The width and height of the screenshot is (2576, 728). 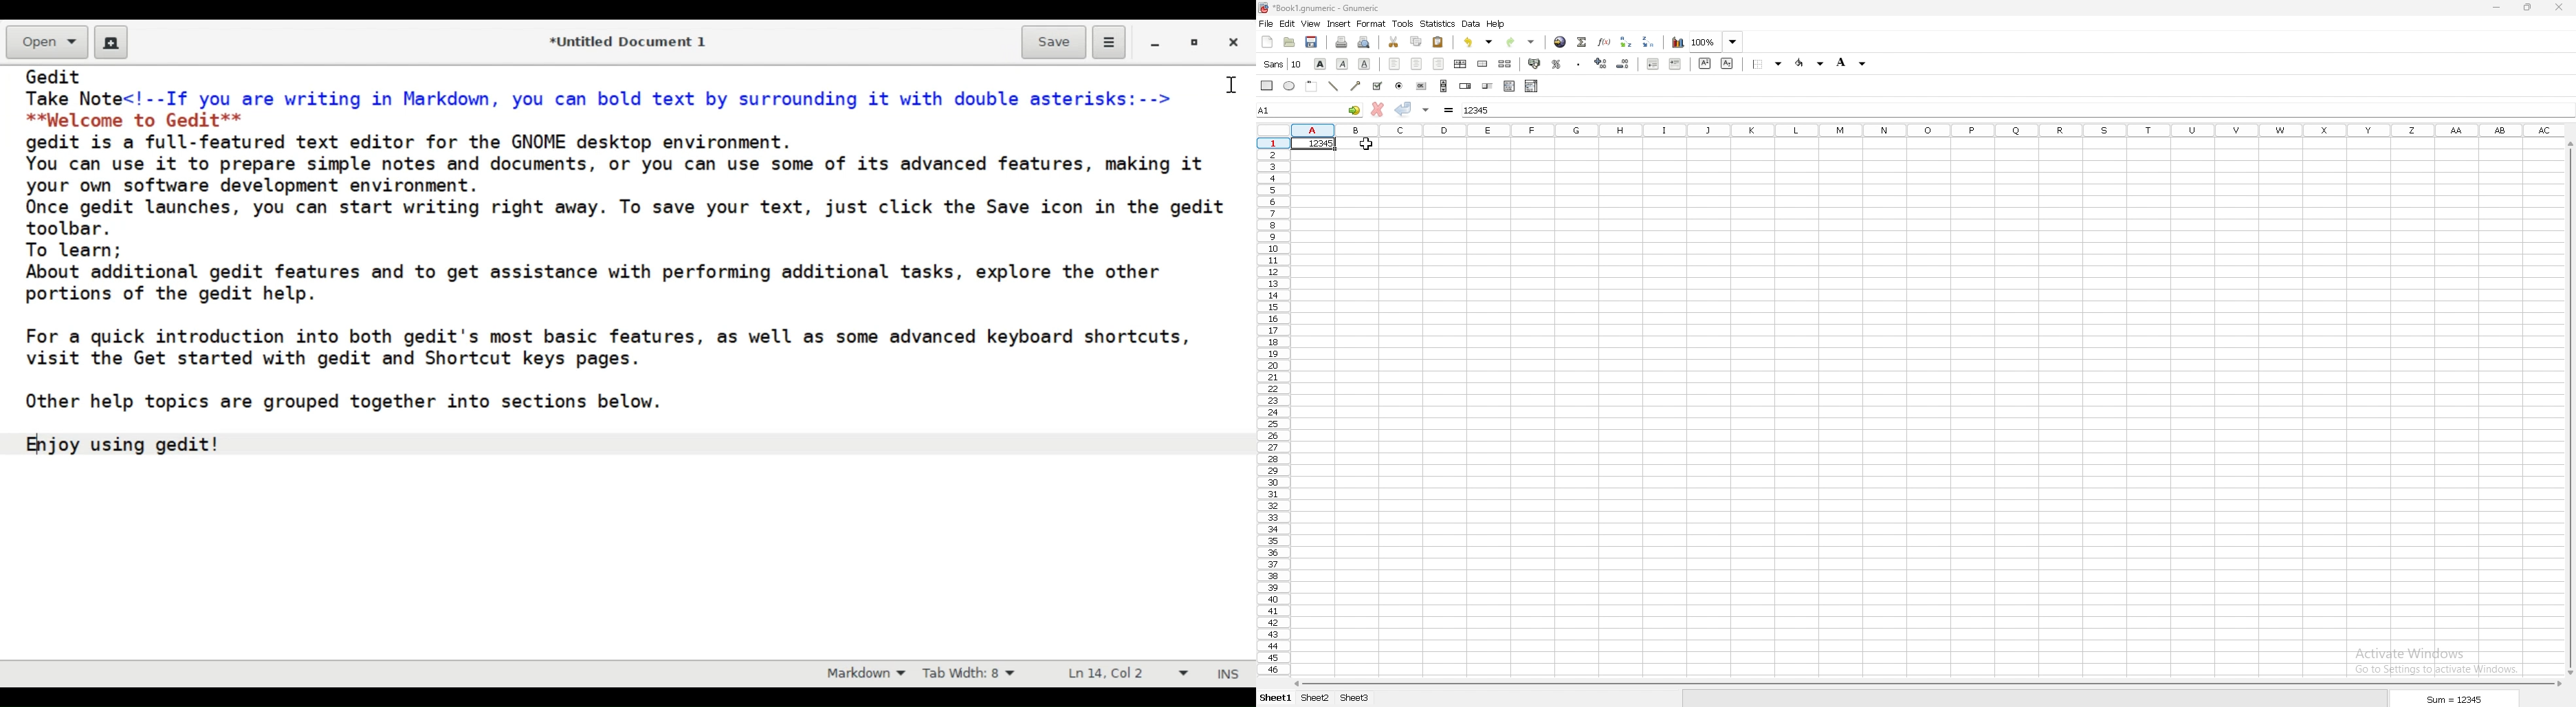 What do you see at coordinates (1471, 23) in the screenshot?
I see `data` at bounding box center [1471, 23].